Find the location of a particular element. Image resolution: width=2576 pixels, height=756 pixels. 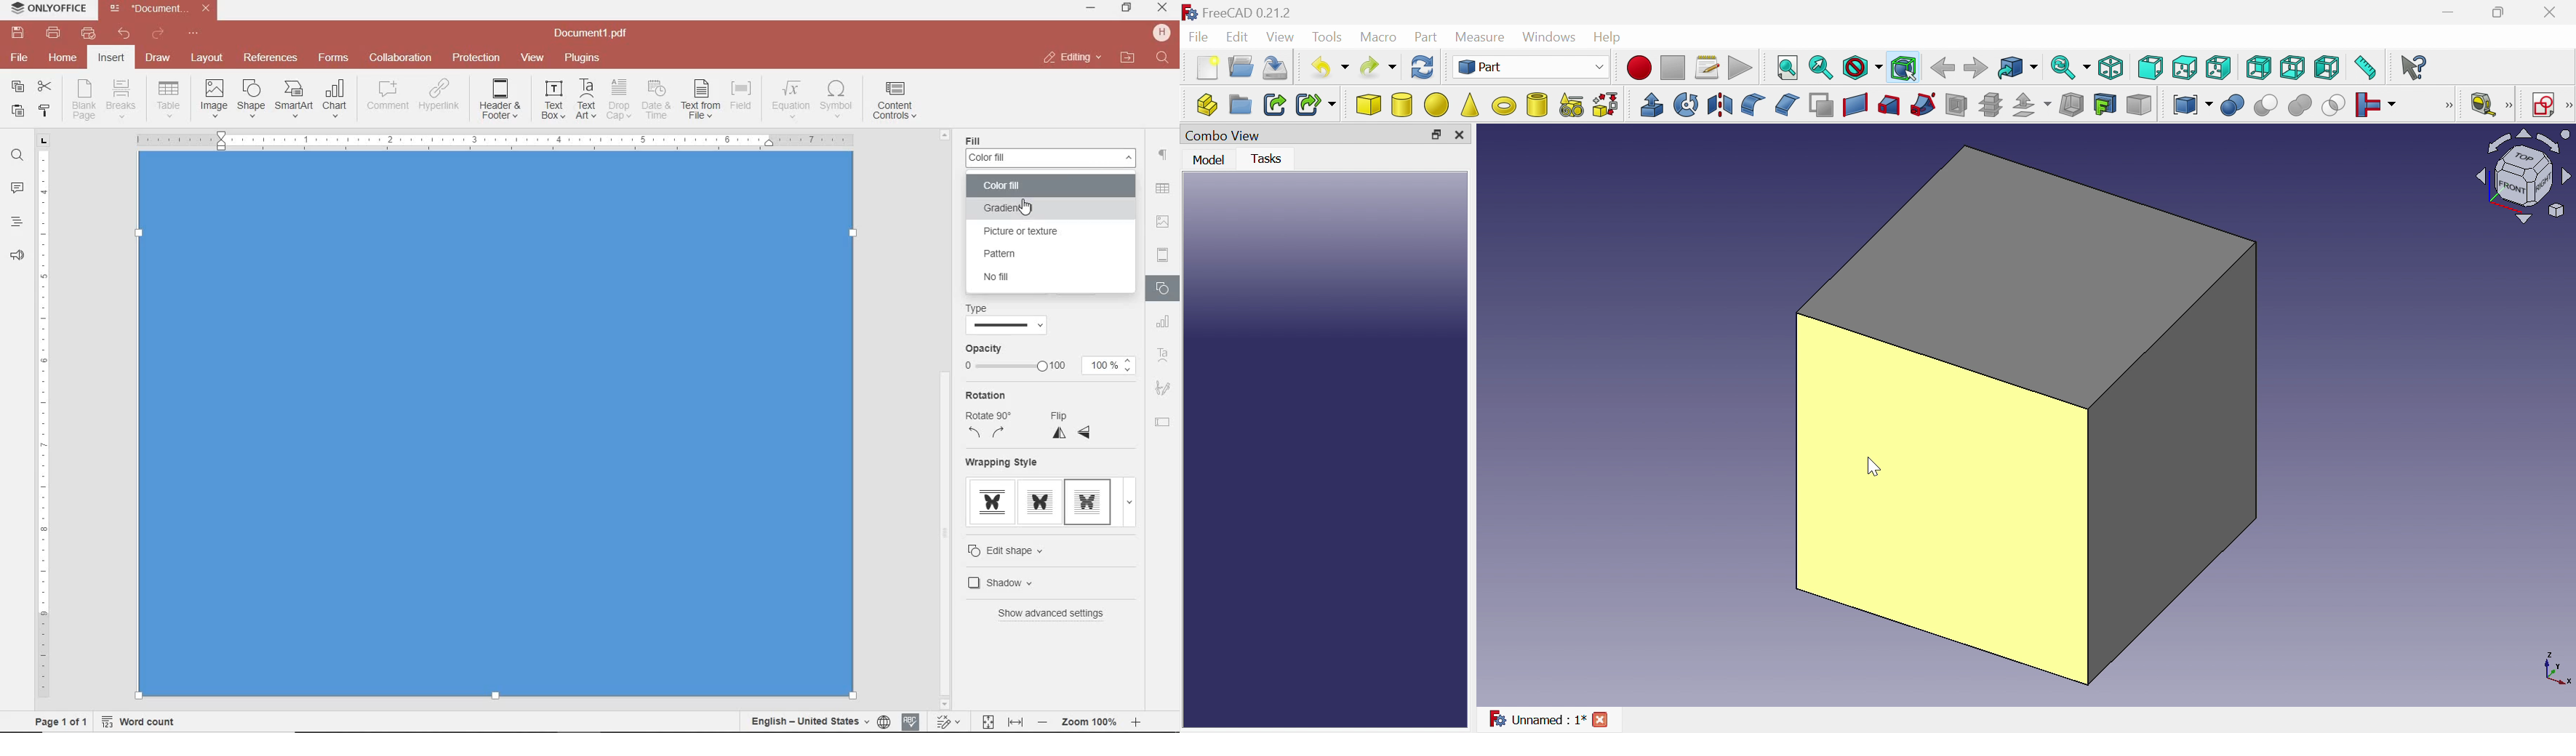

 is located at coordinates (1089, 722).